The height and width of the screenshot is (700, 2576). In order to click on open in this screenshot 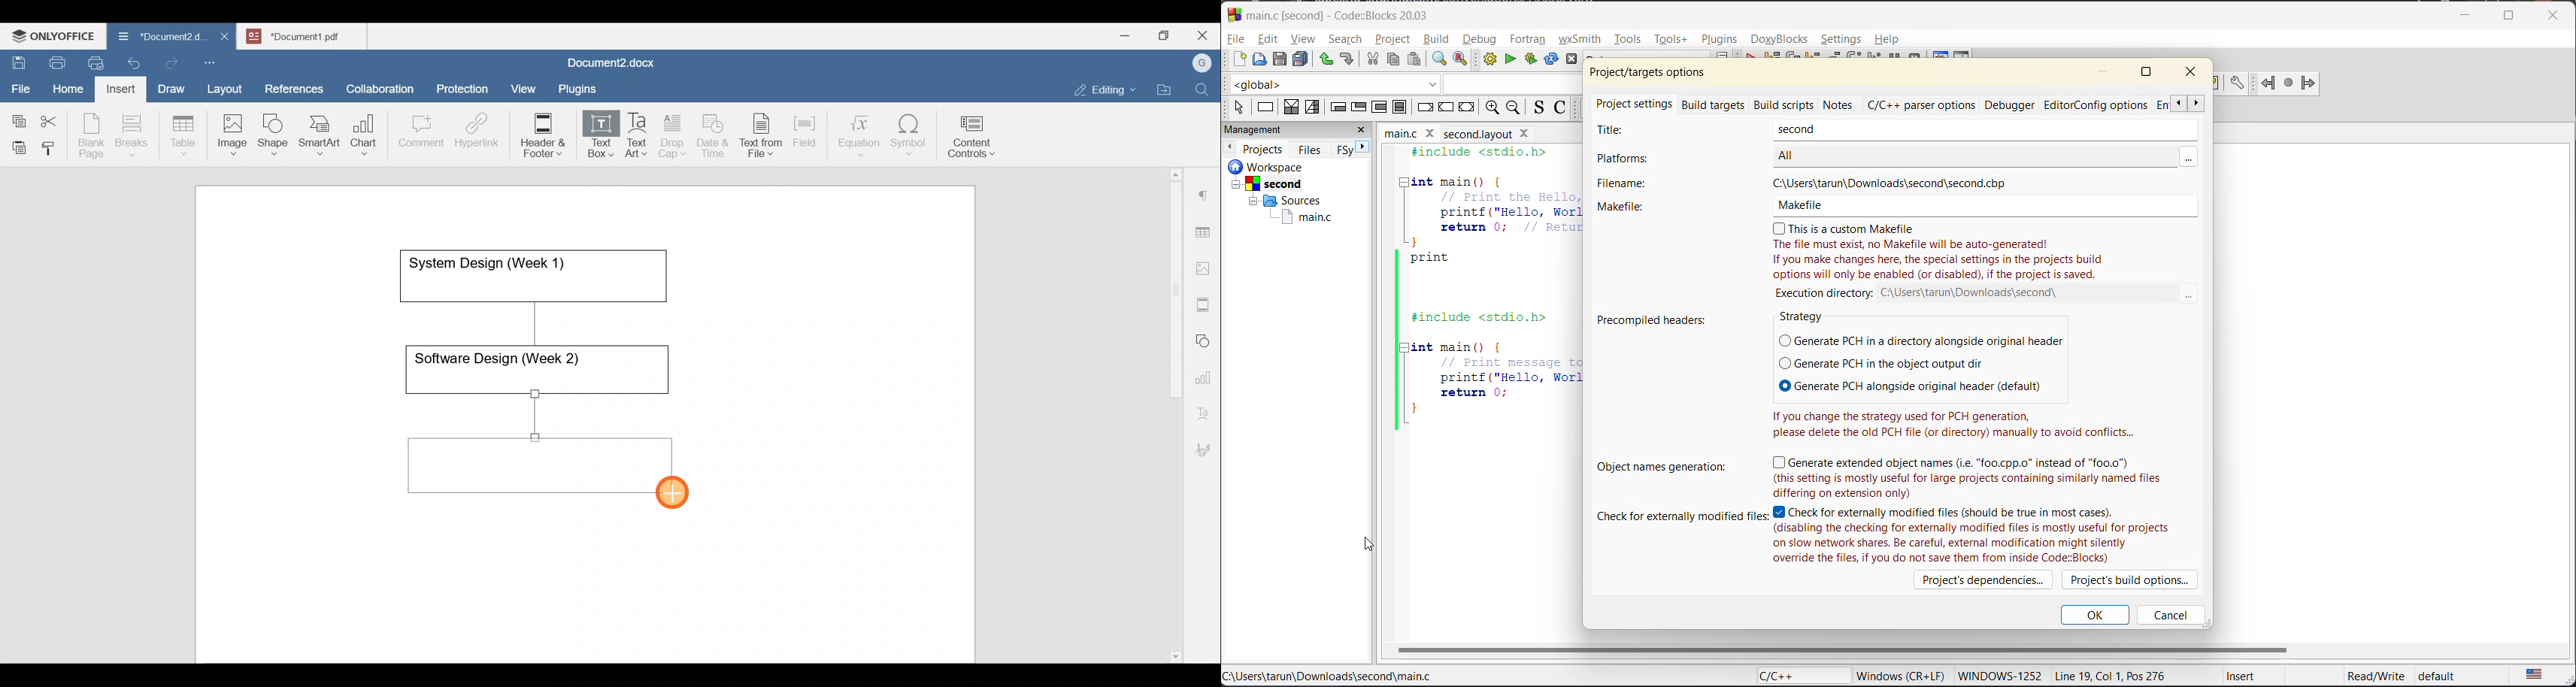, I will do `click(1258, 60)`.